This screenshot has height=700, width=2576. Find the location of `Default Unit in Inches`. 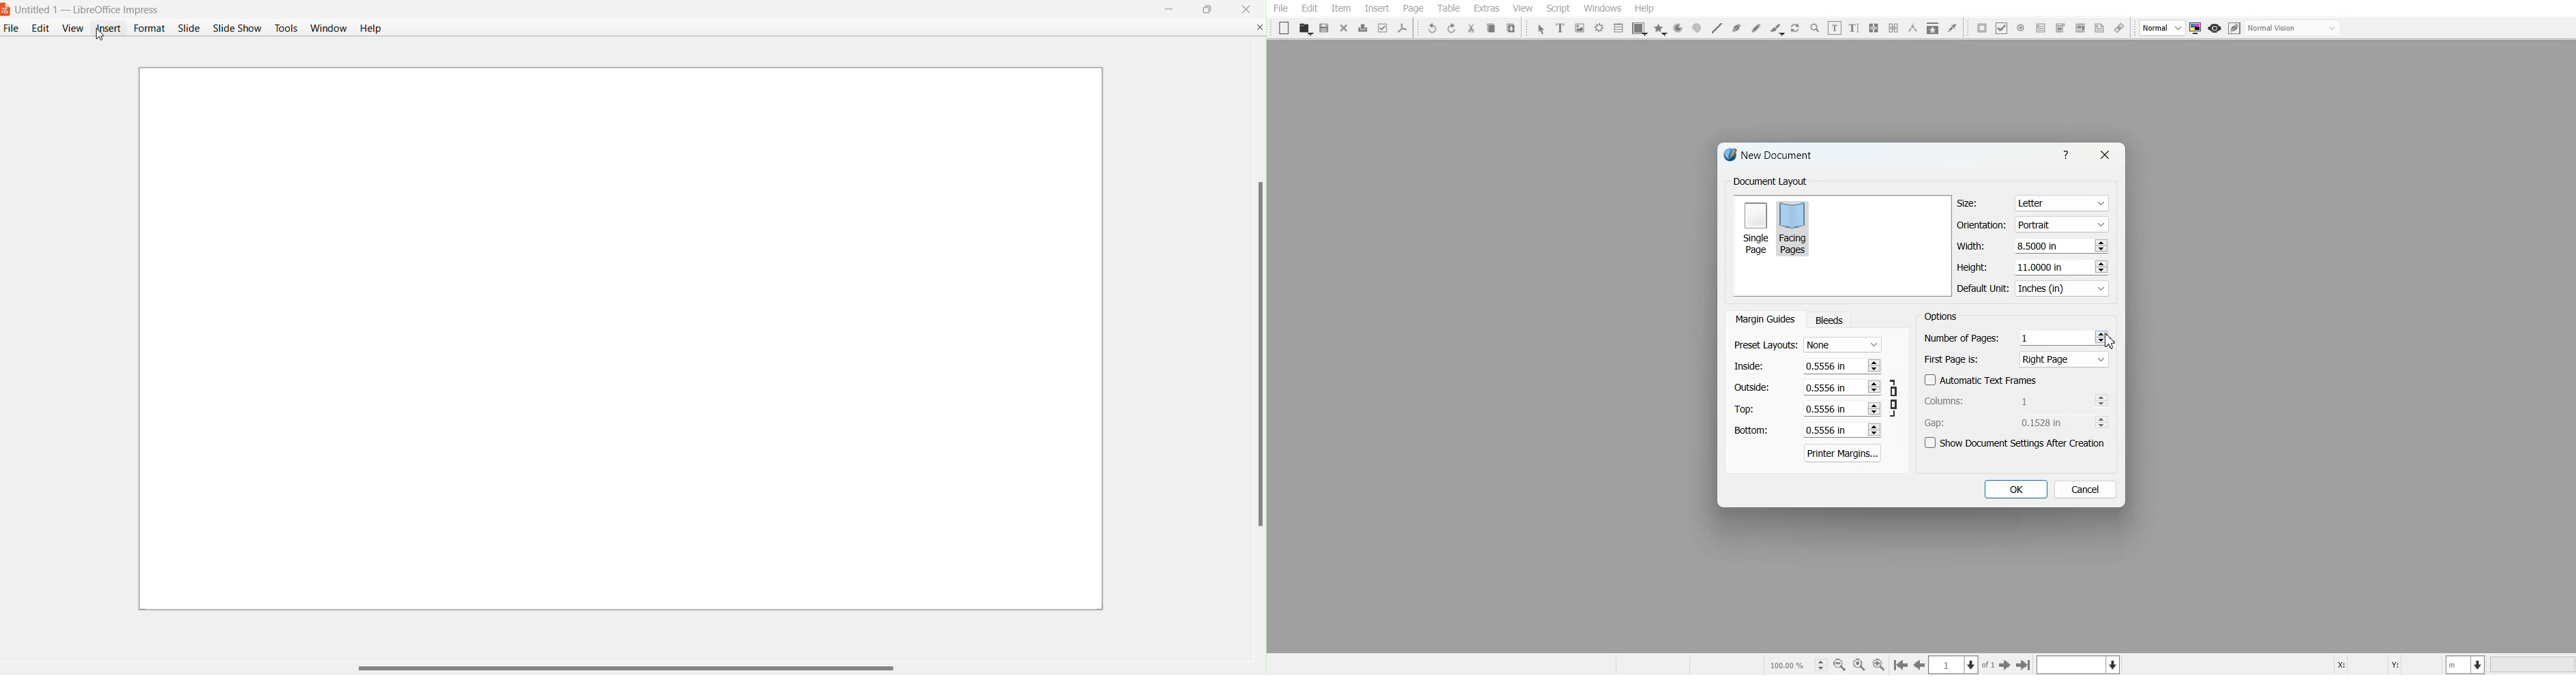

Default Unit in Inches is located at coordinates (2034, 289).